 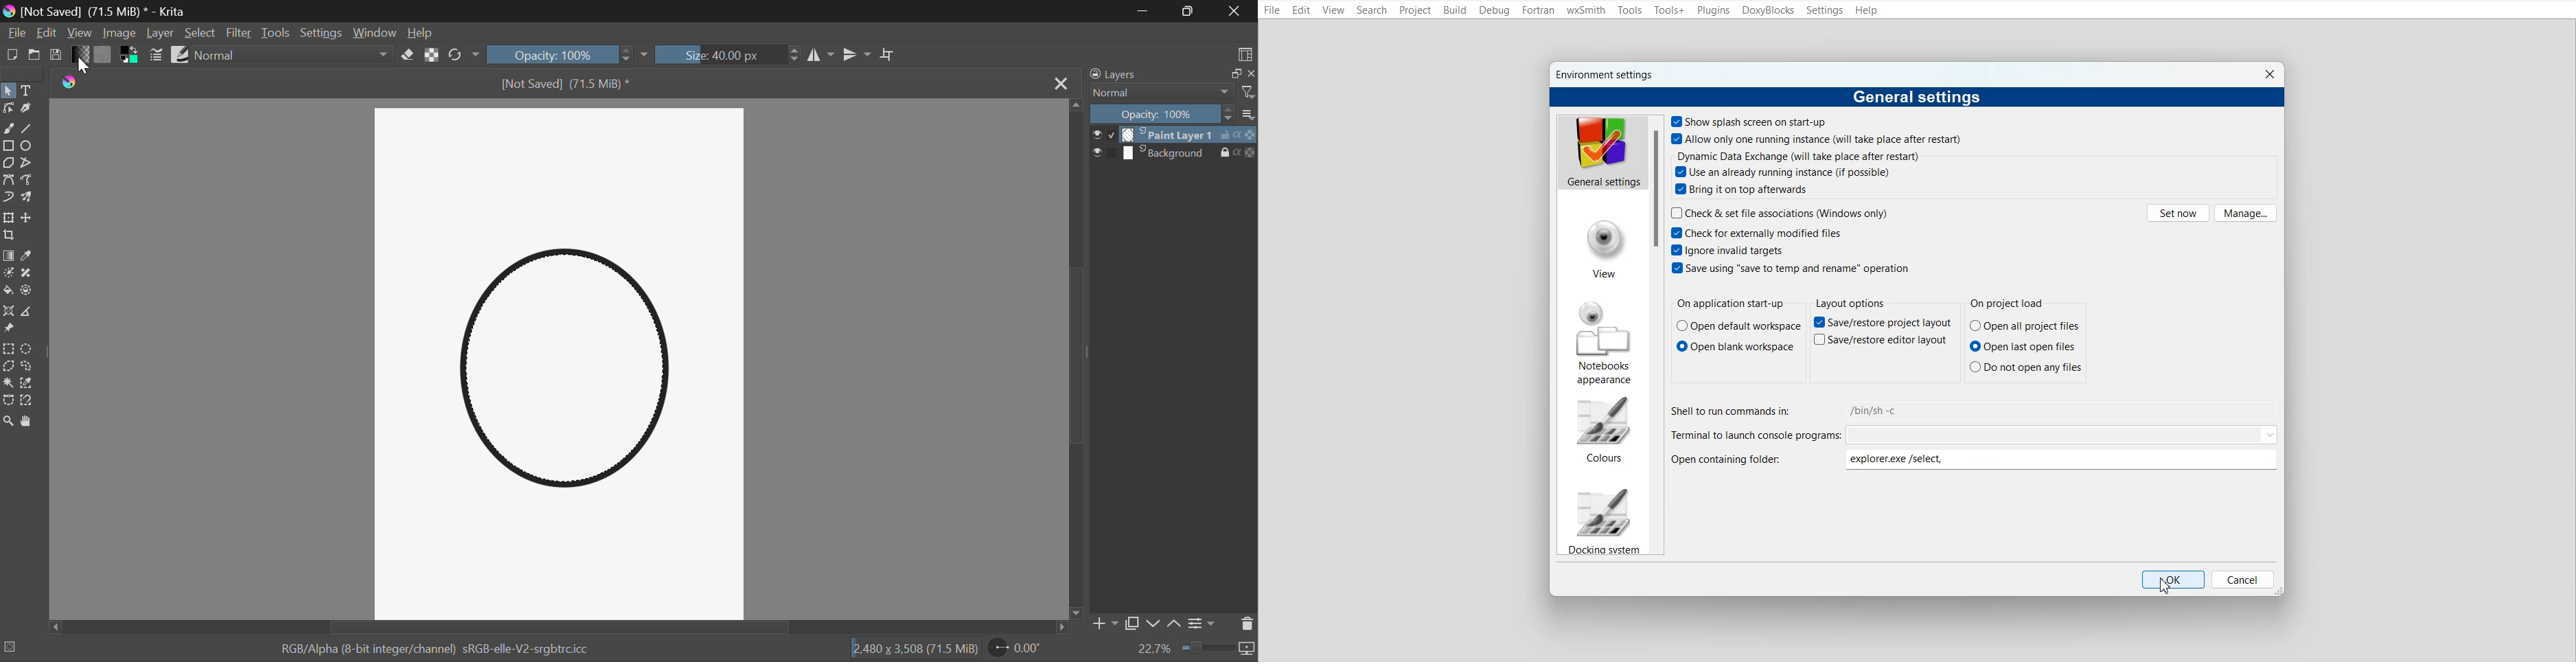 What do you see at coordinates (9, 164) in the screenshot?
I see `Polygon` at bounding box center [9, 164].